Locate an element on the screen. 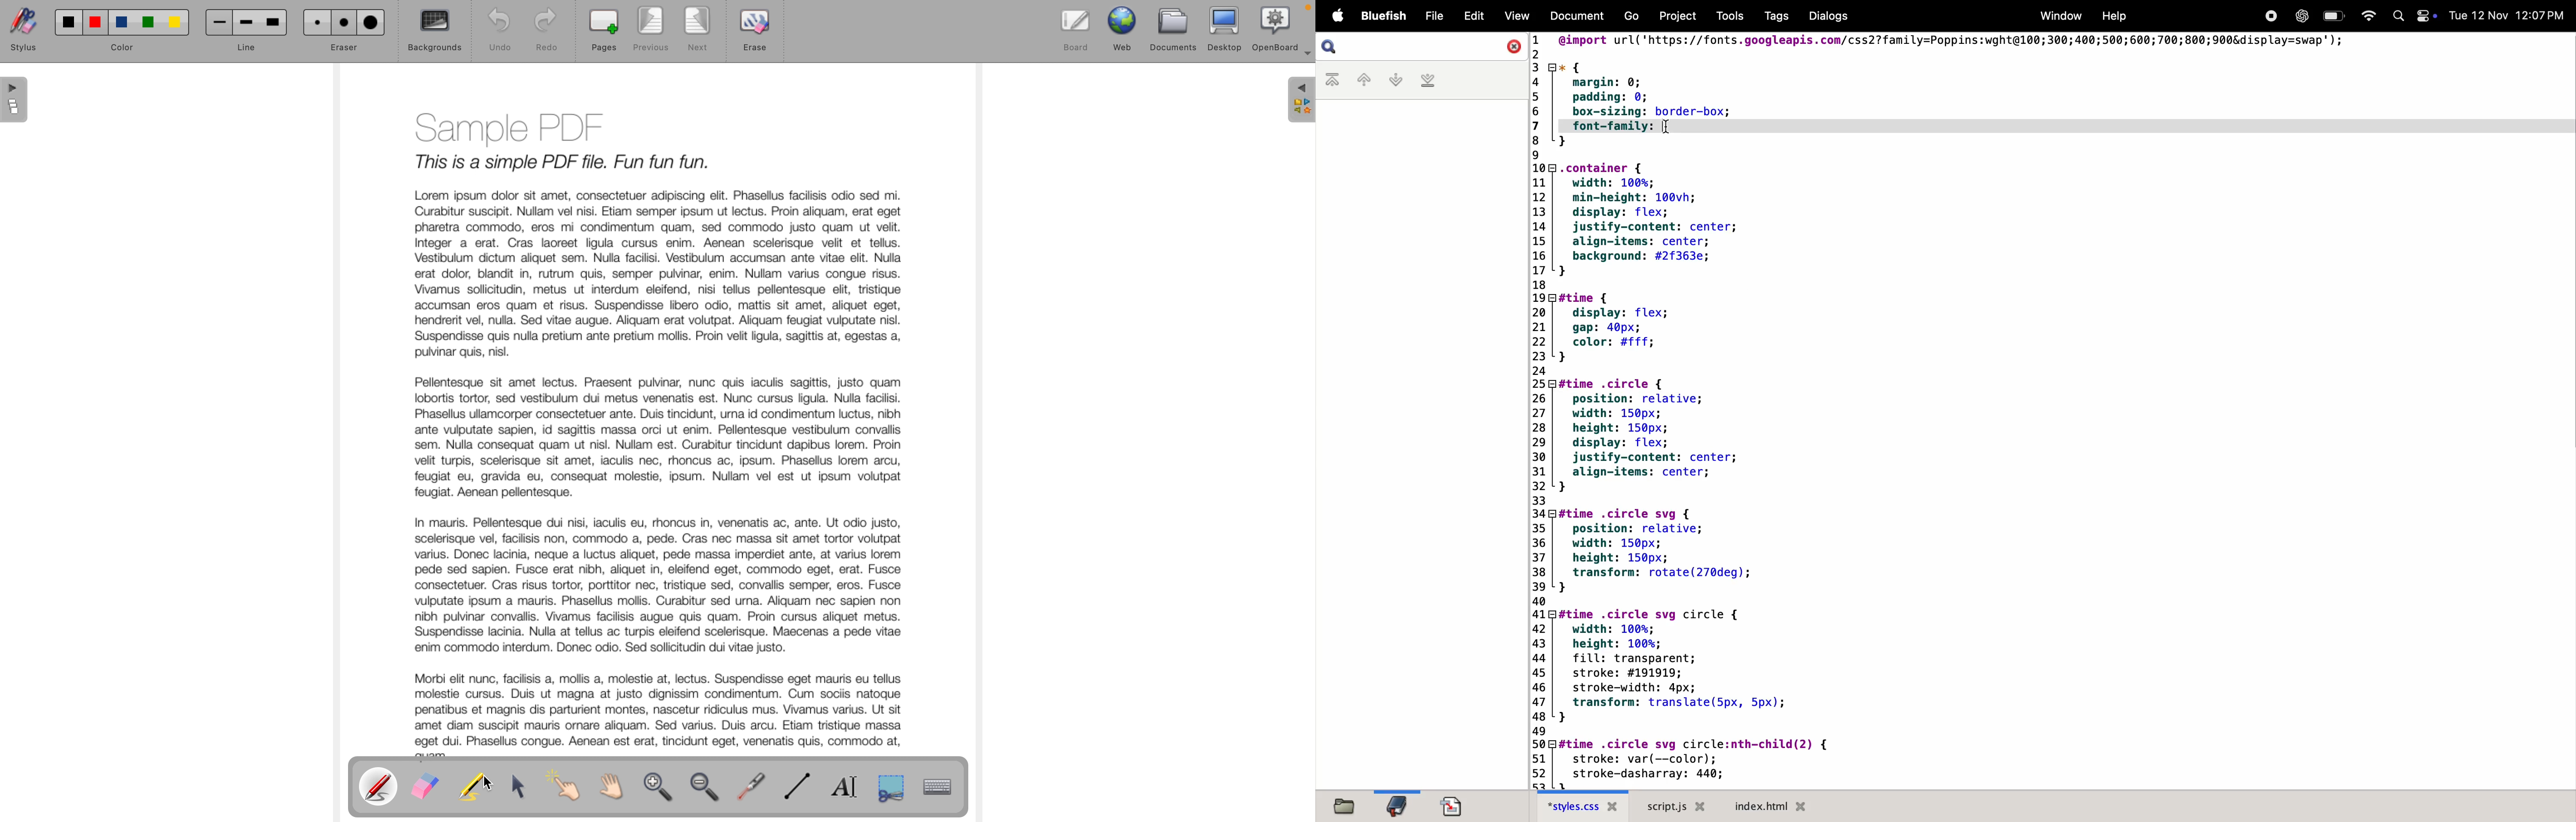  style.css is located at coordinates (1587, 807).